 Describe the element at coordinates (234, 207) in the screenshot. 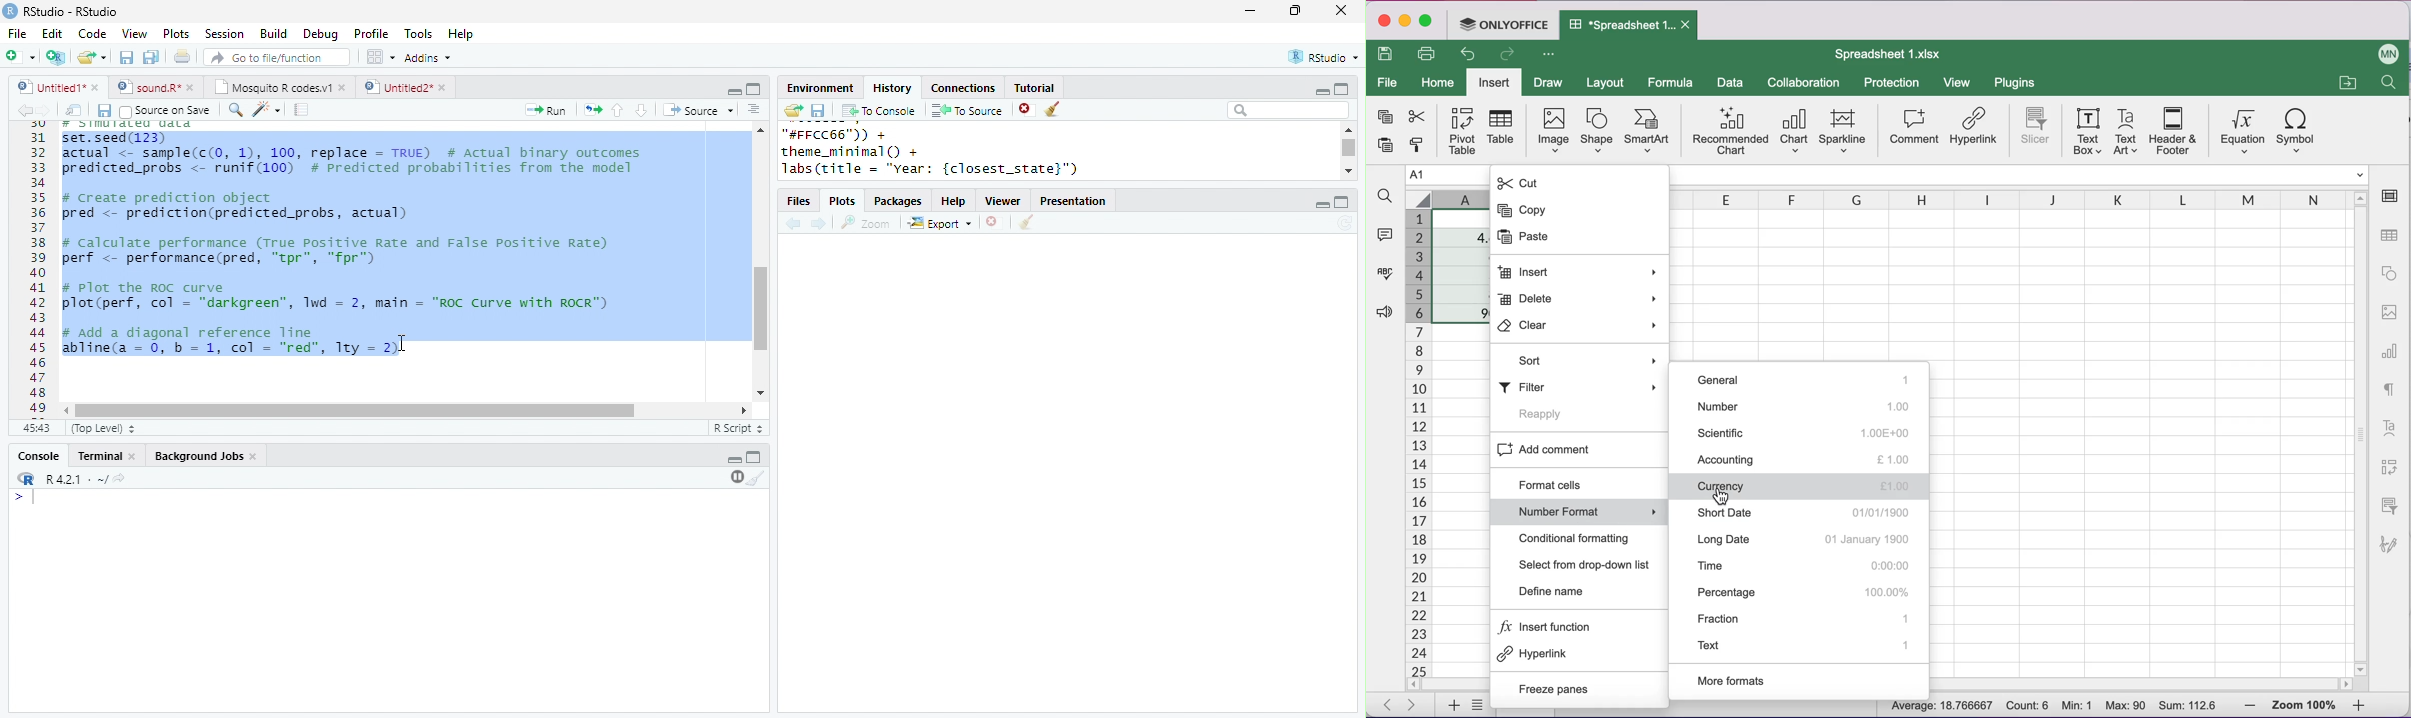

I see `# Create prediction object
pred <- prediction(predicted_probs, actual)` at that location.